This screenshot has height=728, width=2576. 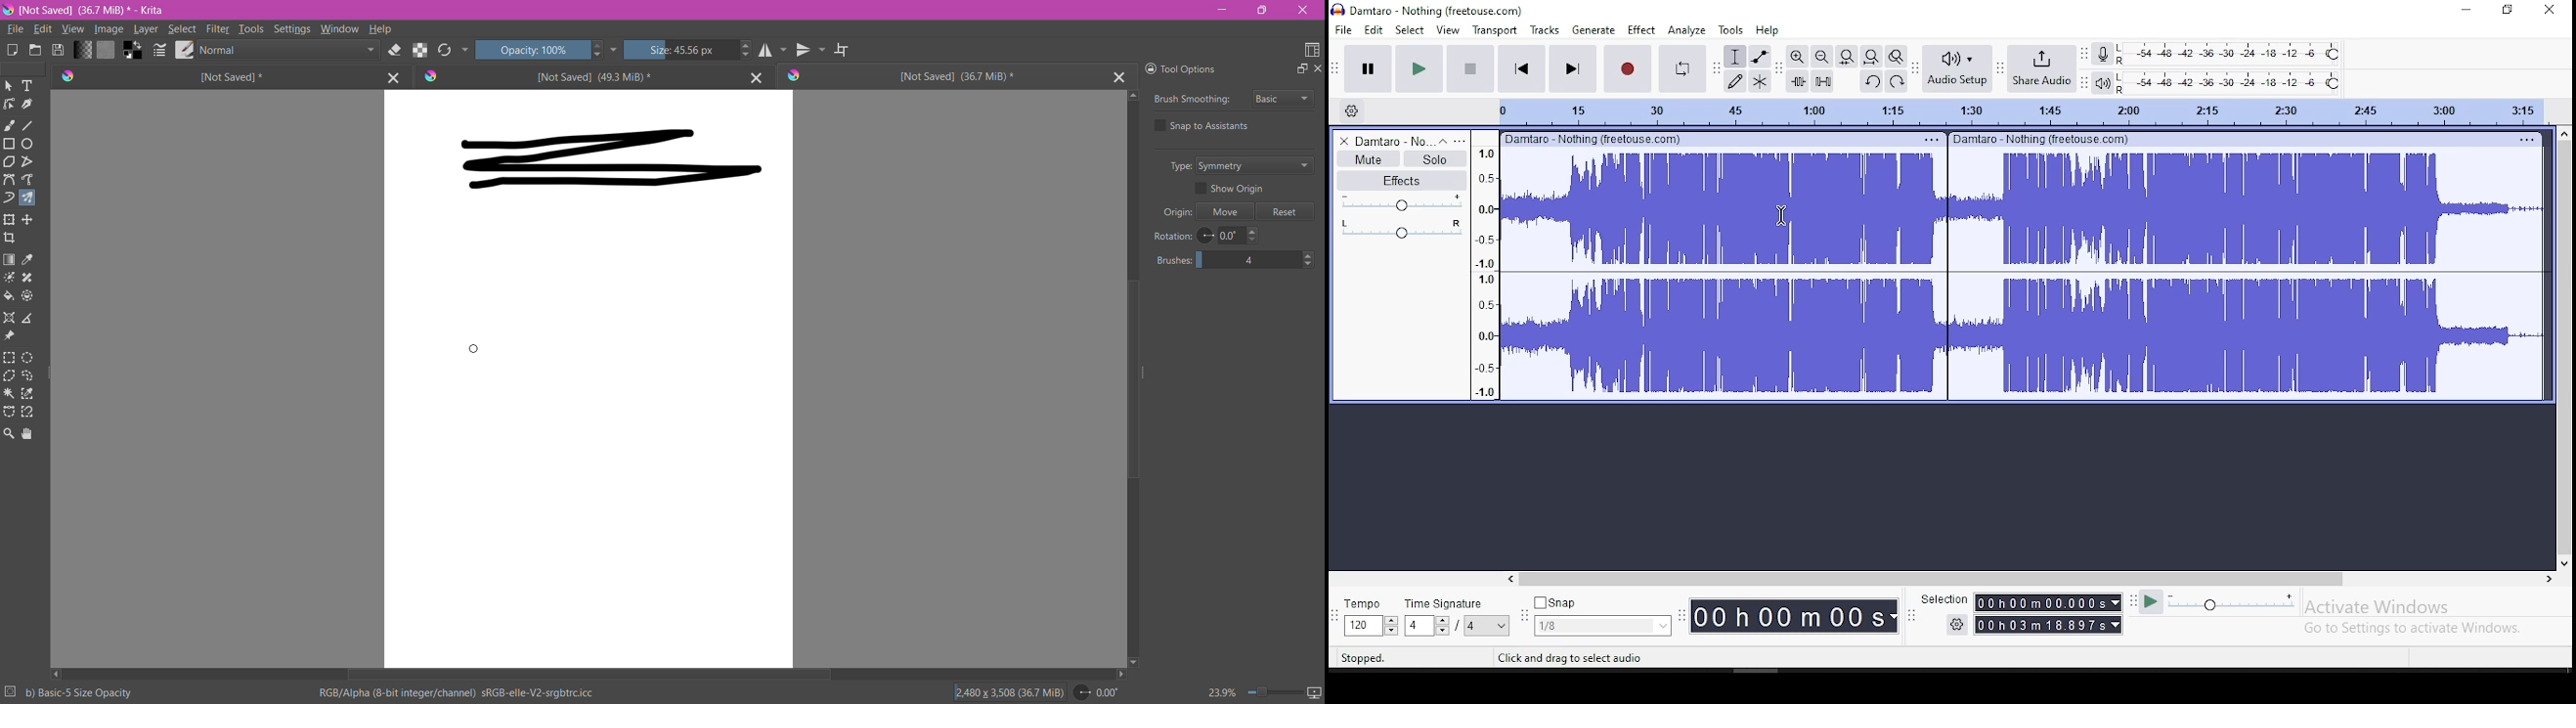 What do you see at coordinates (11, 52) in the screenshot?
I see `Create New Document` at bounding box center [11, 52].